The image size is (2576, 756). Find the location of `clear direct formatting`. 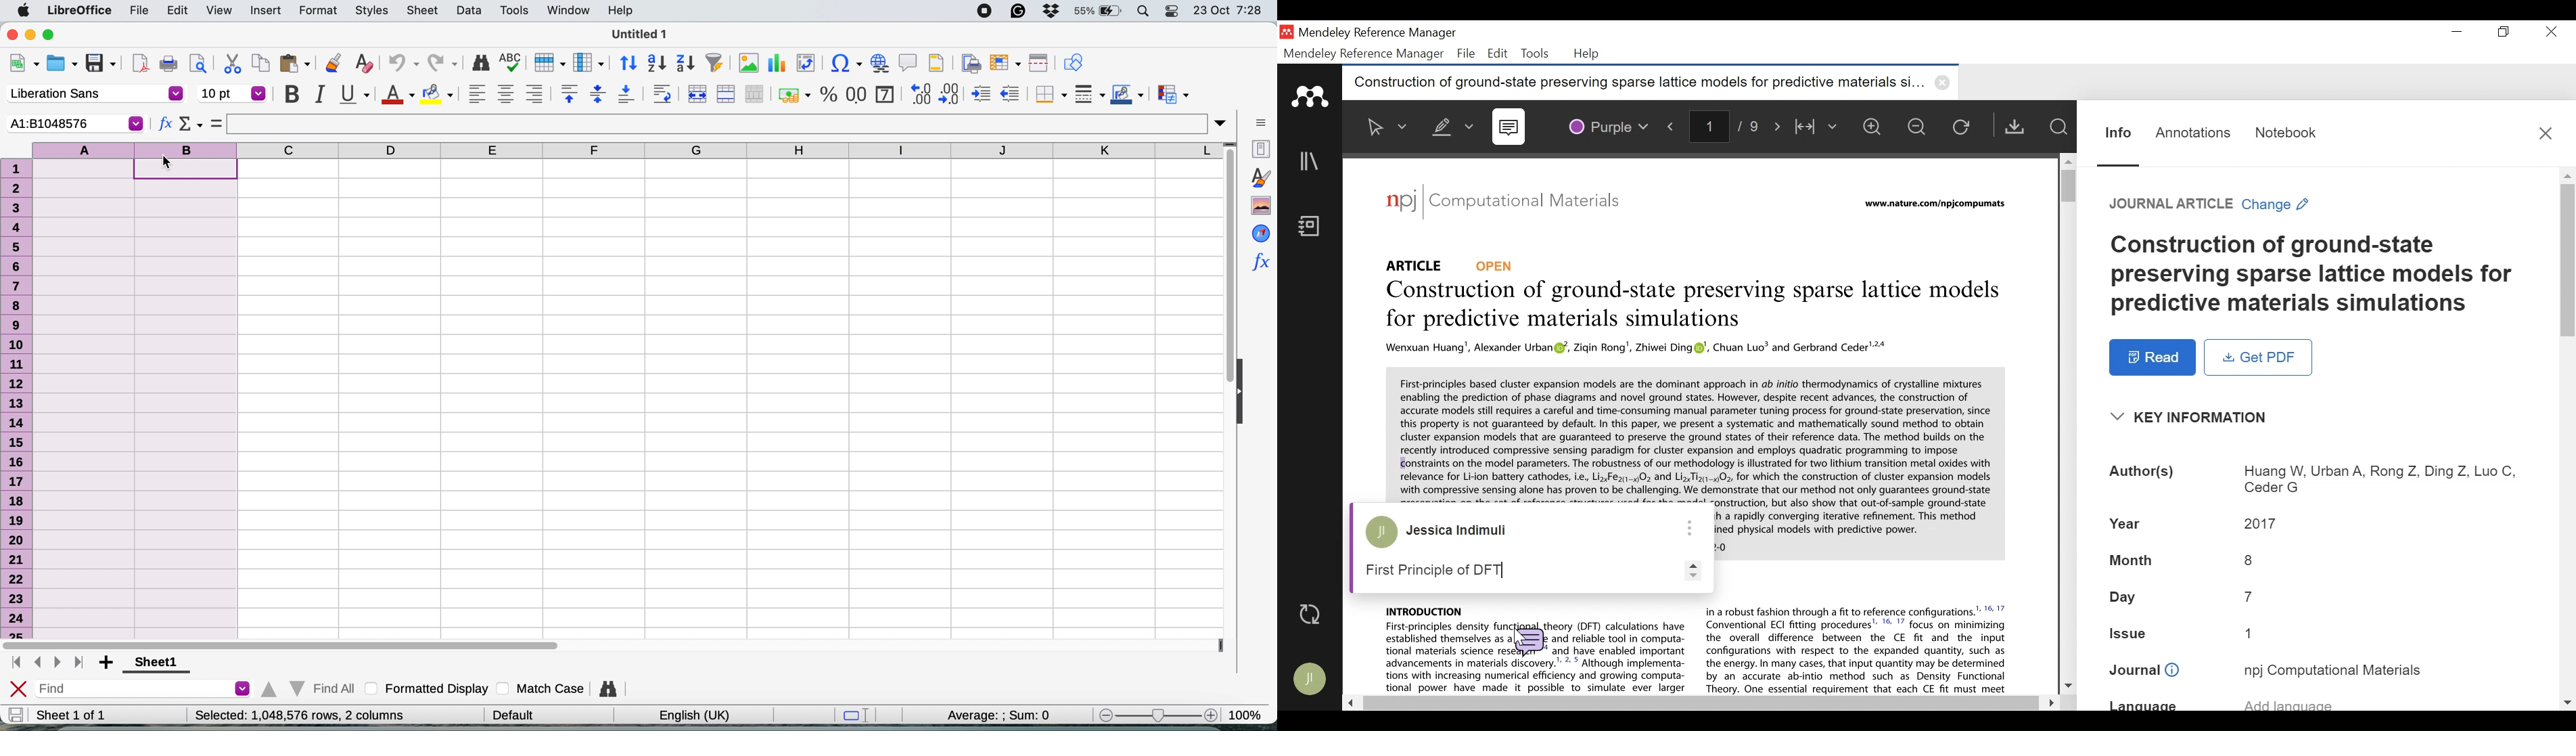

clear direct formatting is located at coordinates (364, 62).